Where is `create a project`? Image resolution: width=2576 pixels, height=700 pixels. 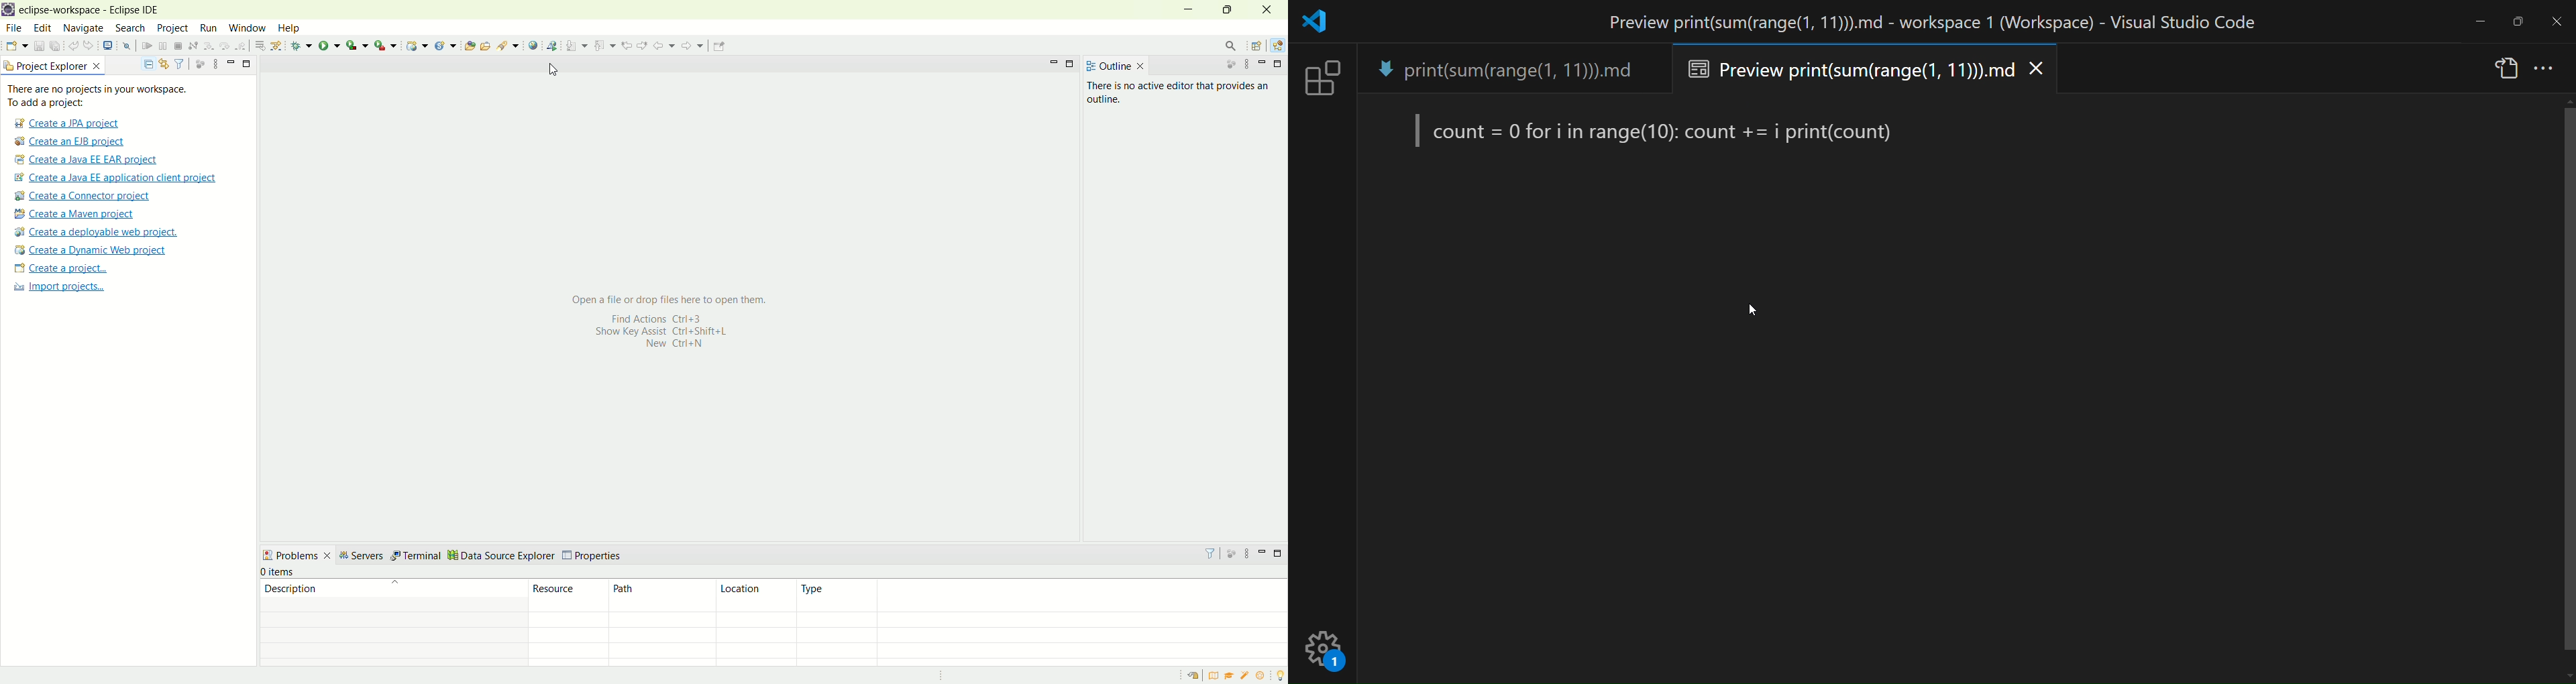
create a project is located at coordinates (61, 270).